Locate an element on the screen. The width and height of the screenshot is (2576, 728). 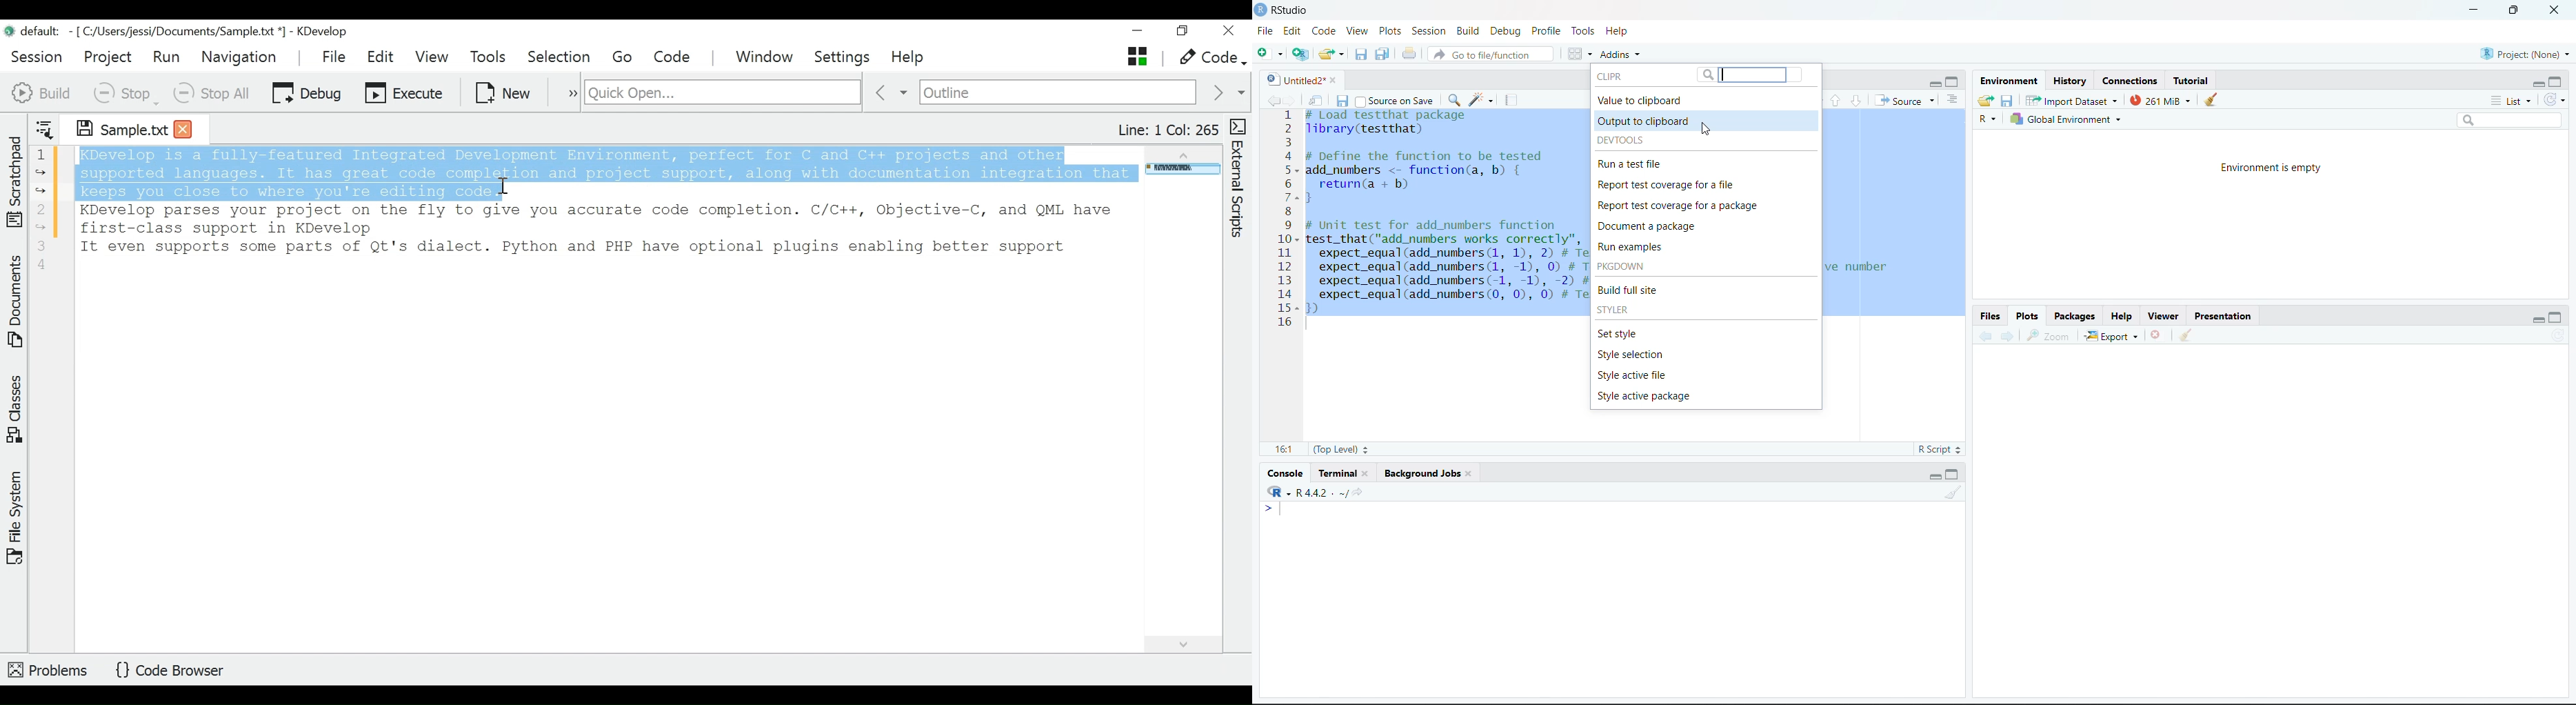
Save the current document is located at coordinates (1360, 54).